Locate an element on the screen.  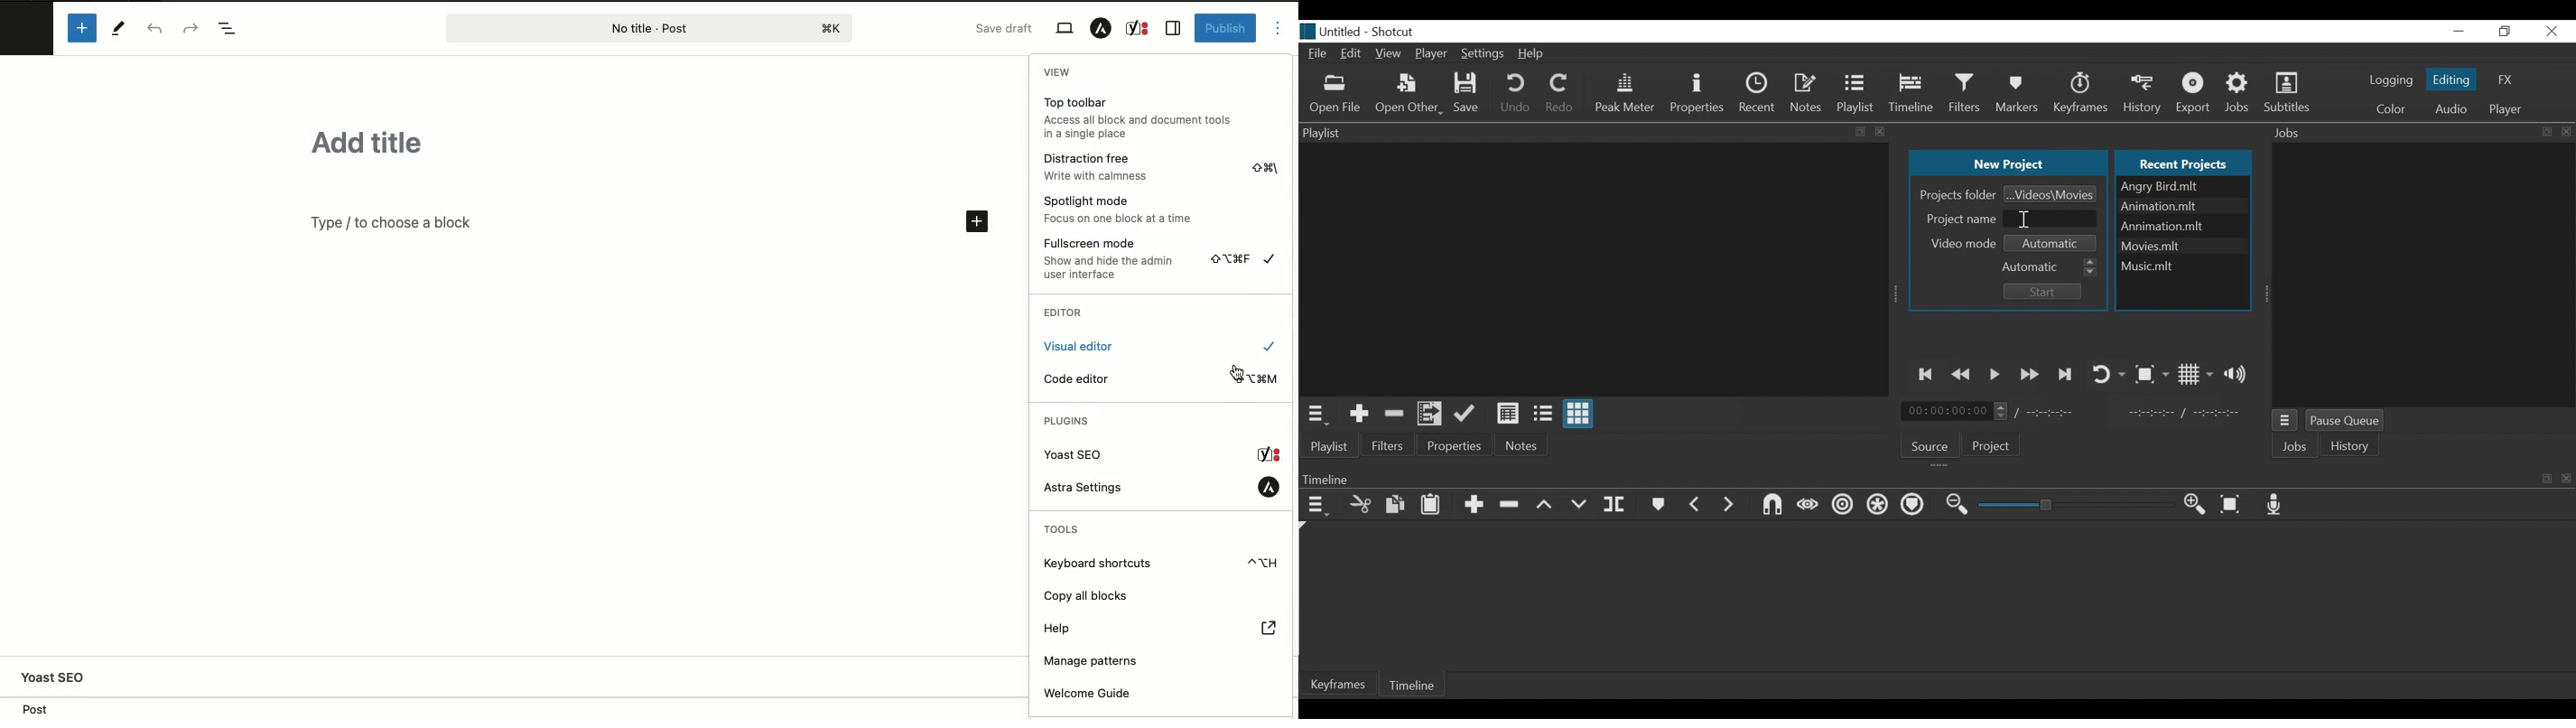
FX is located at coordinates (2506, 81).